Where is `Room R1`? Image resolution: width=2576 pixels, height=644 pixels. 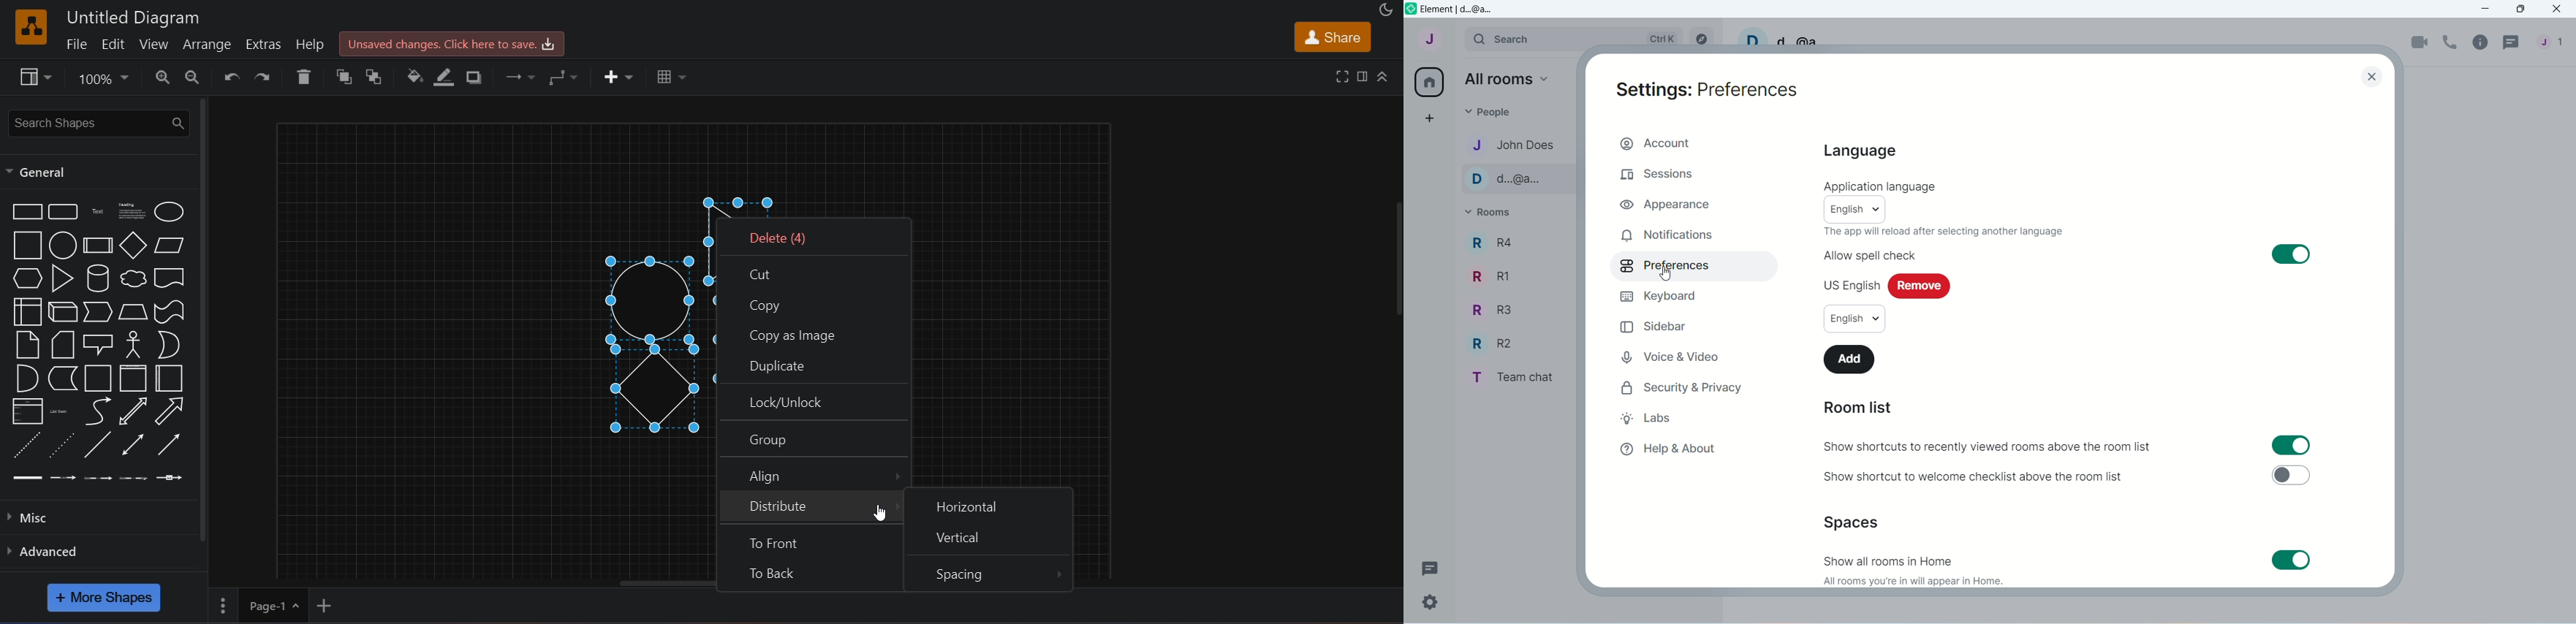
Room R1 is located at coordinates (1490, 278).